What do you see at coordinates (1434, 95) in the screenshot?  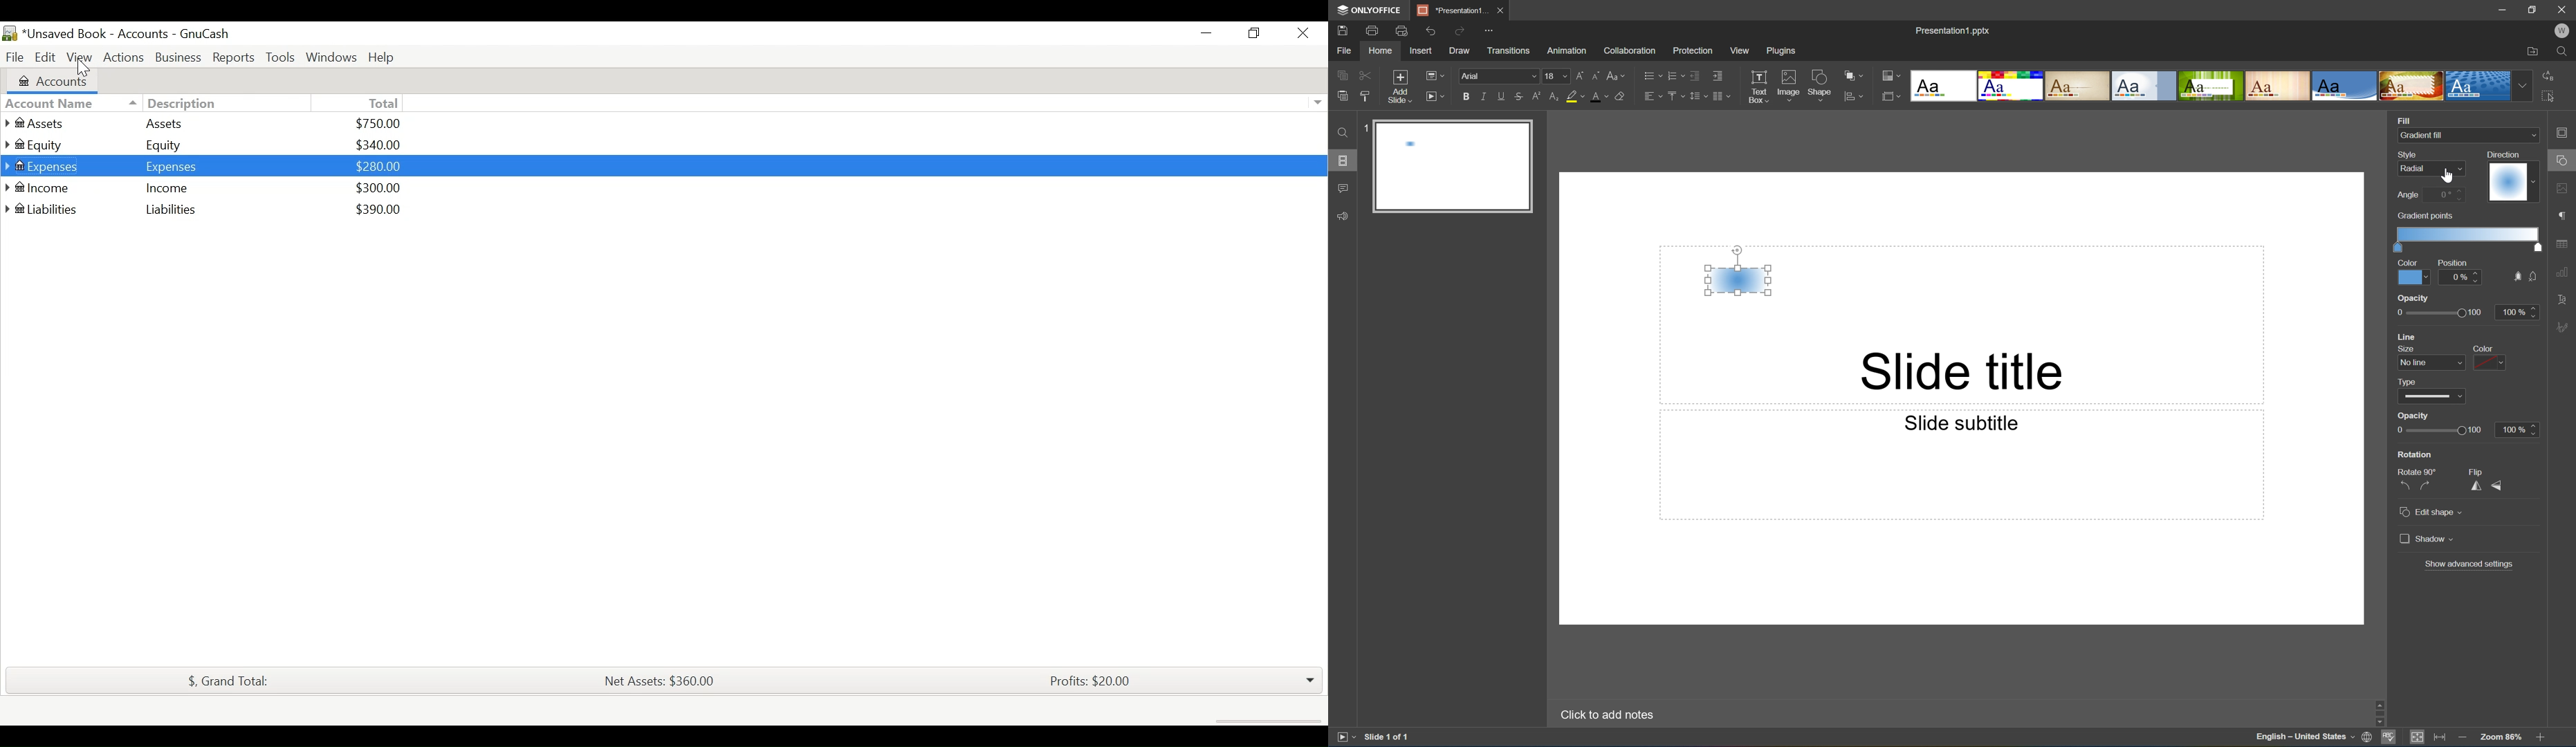 I see `Start slideshow` at bounding box center [1434, 95].